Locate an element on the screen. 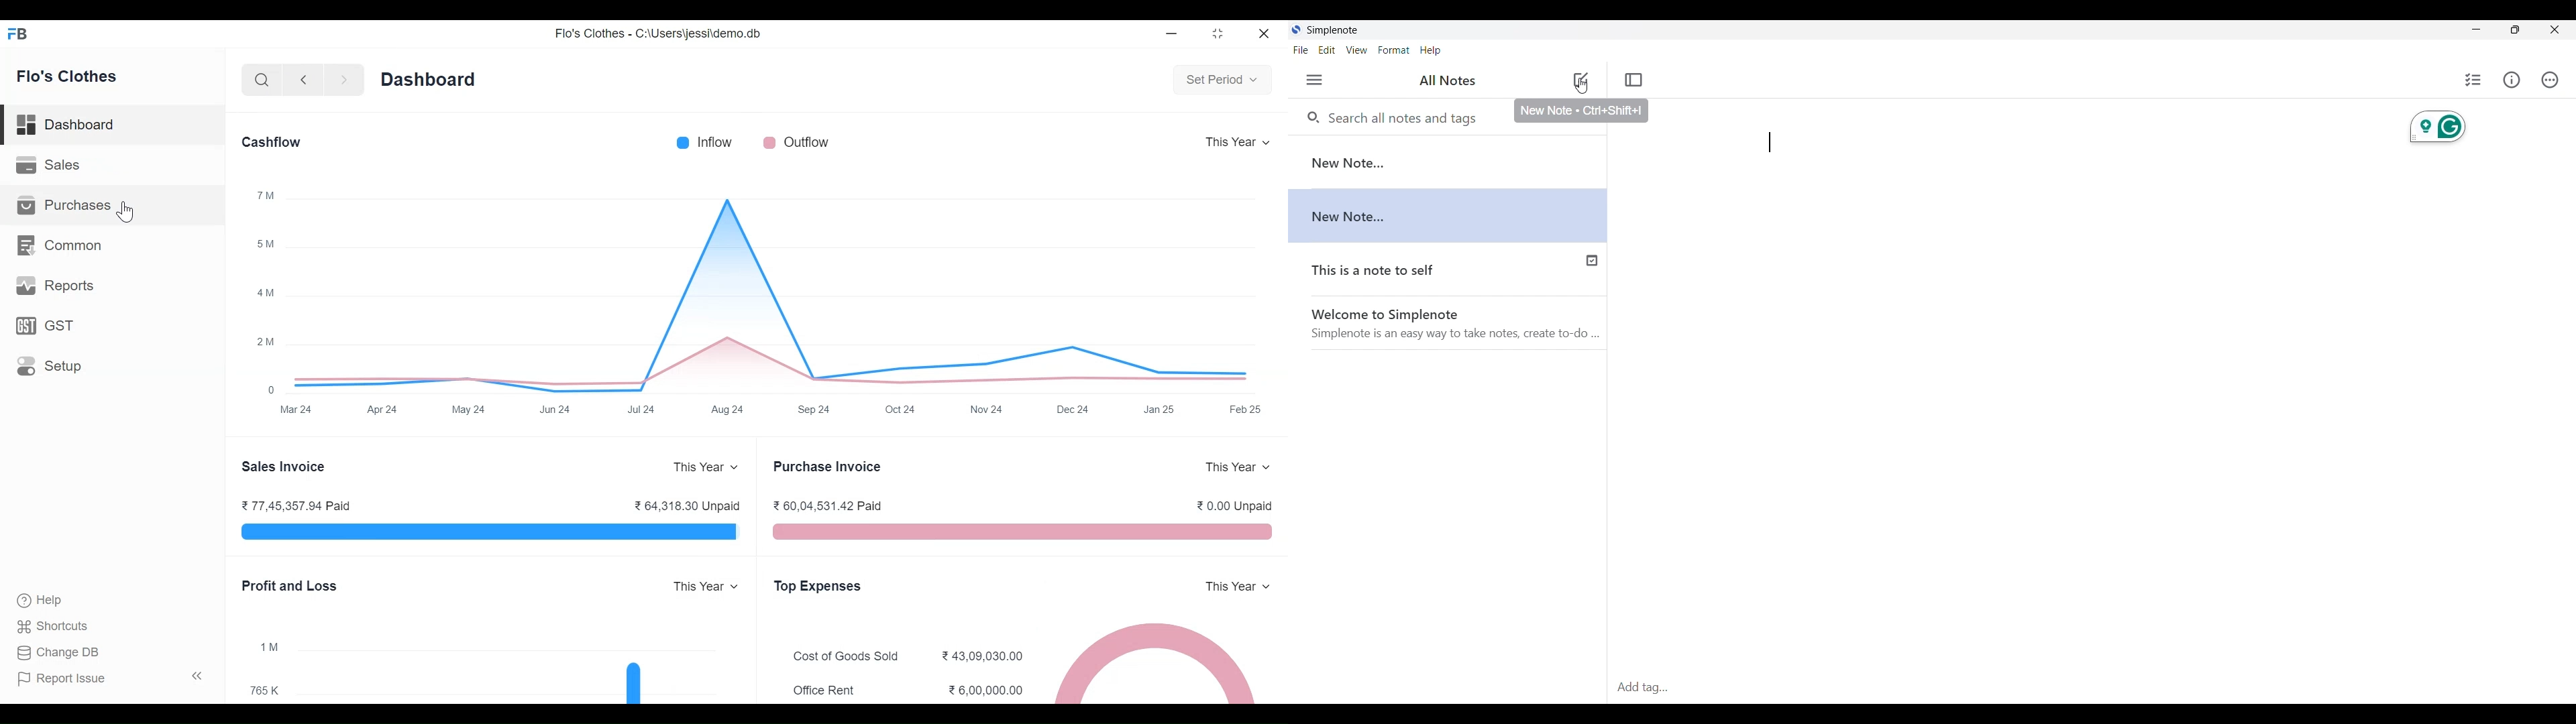 This screenshot has height=728, width=2576. Welcome to Simplenote is located at coordinates (1447, 323).